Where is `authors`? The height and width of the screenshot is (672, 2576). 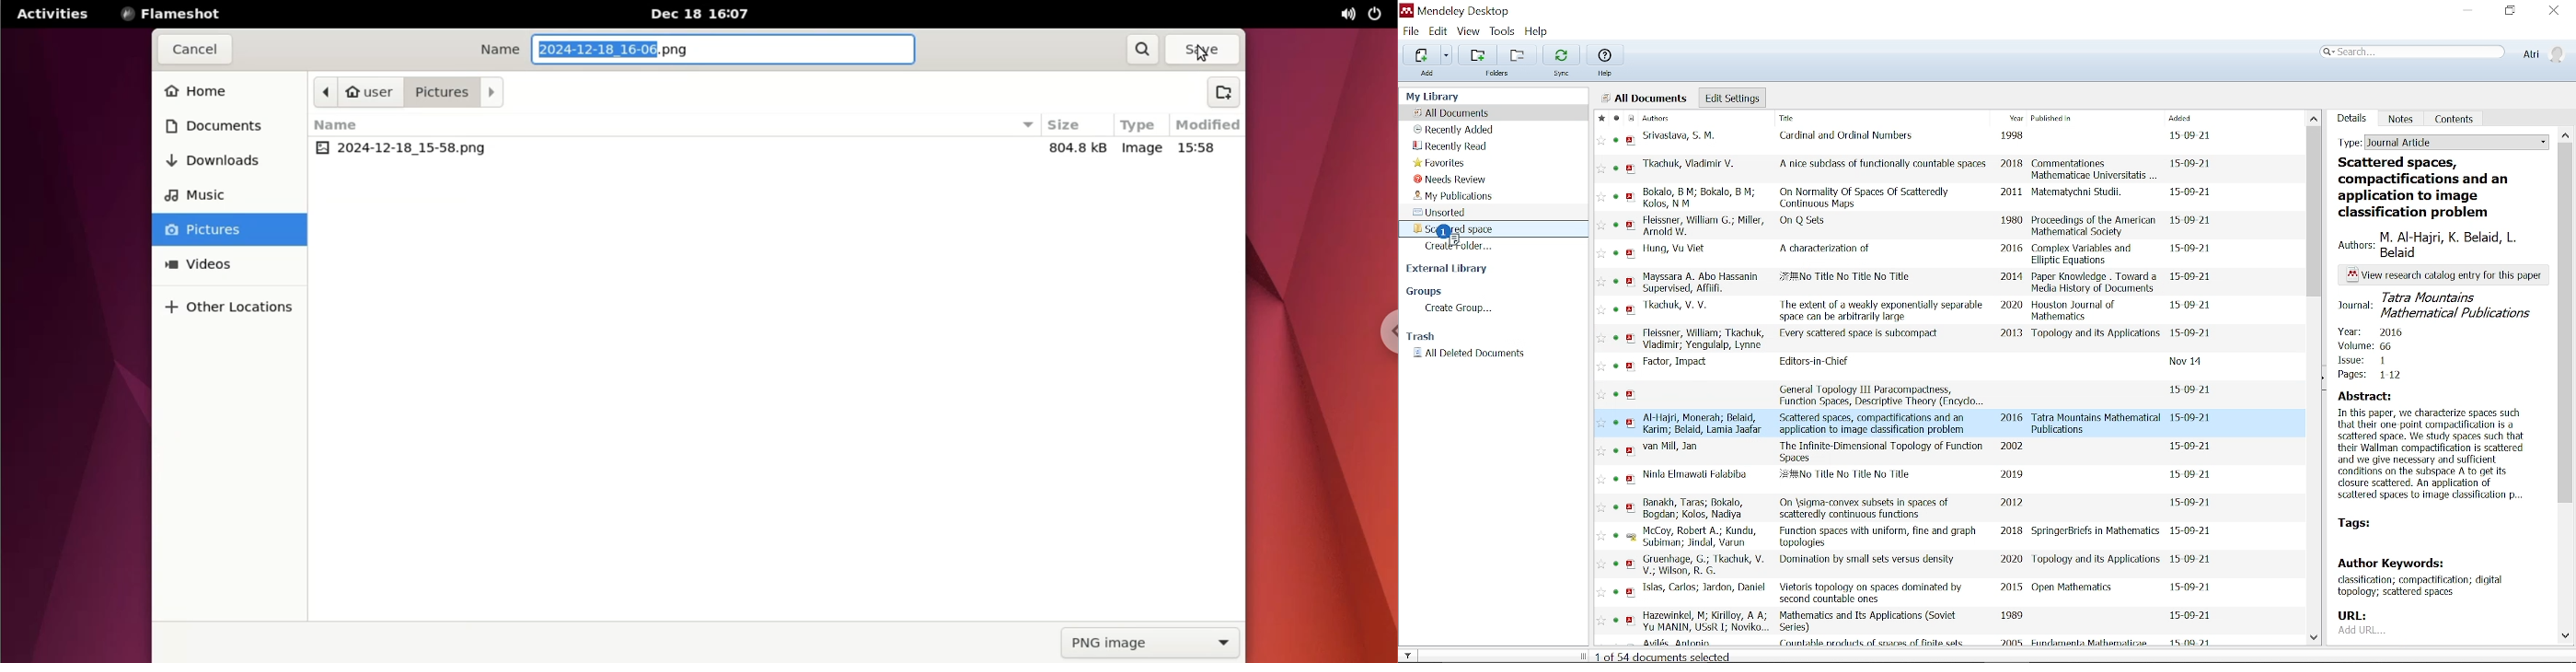
authors is located at coordinates (1696, 508).